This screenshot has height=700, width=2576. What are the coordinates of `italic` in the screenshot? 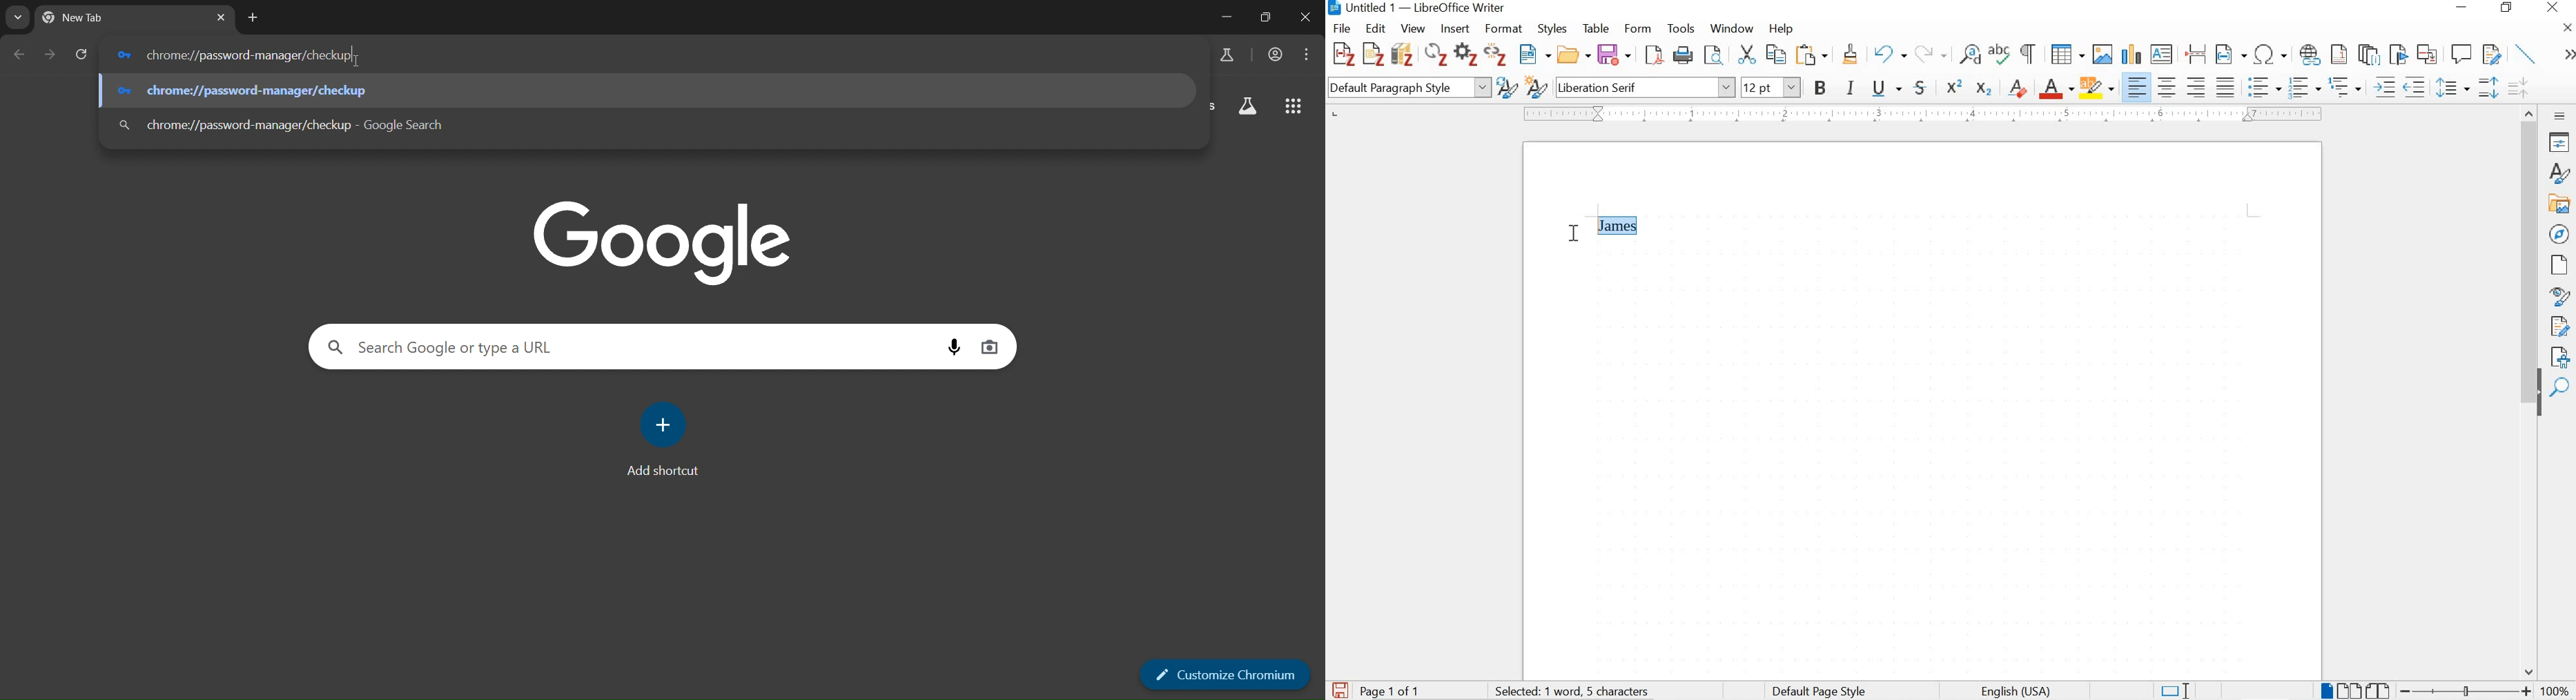 It's located at (1852, 89).